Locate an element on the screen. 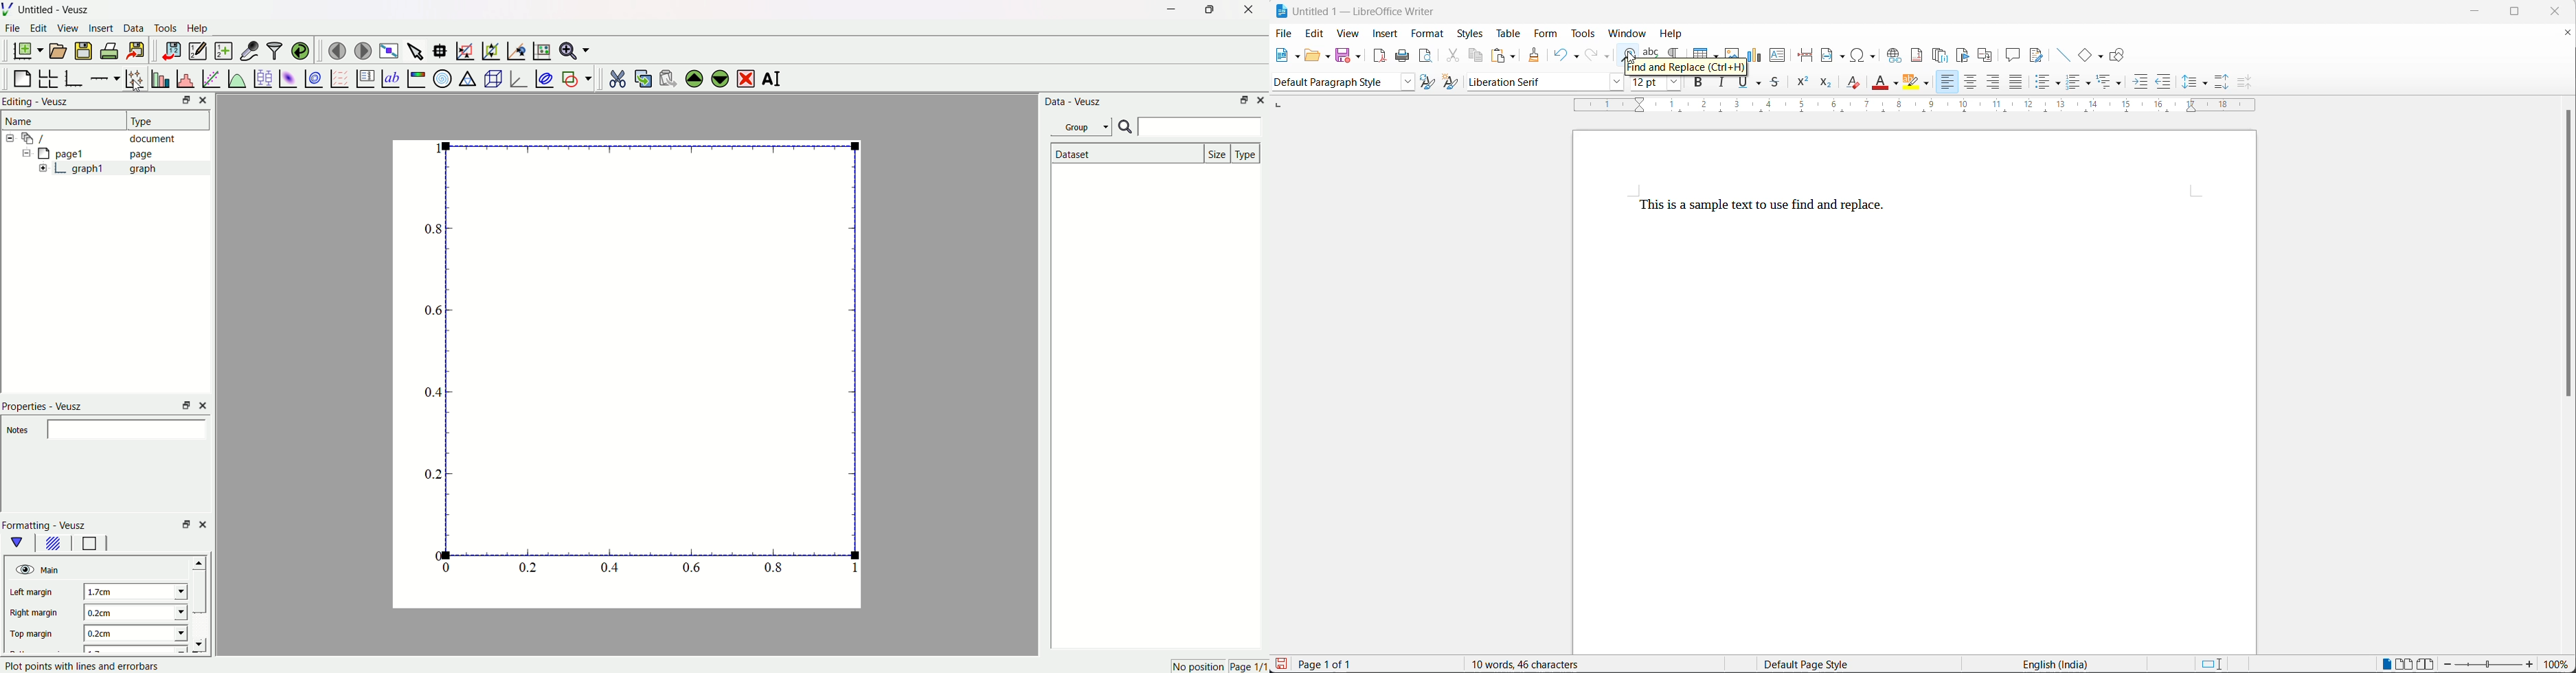  style options is located at coordinates (1404, 82).